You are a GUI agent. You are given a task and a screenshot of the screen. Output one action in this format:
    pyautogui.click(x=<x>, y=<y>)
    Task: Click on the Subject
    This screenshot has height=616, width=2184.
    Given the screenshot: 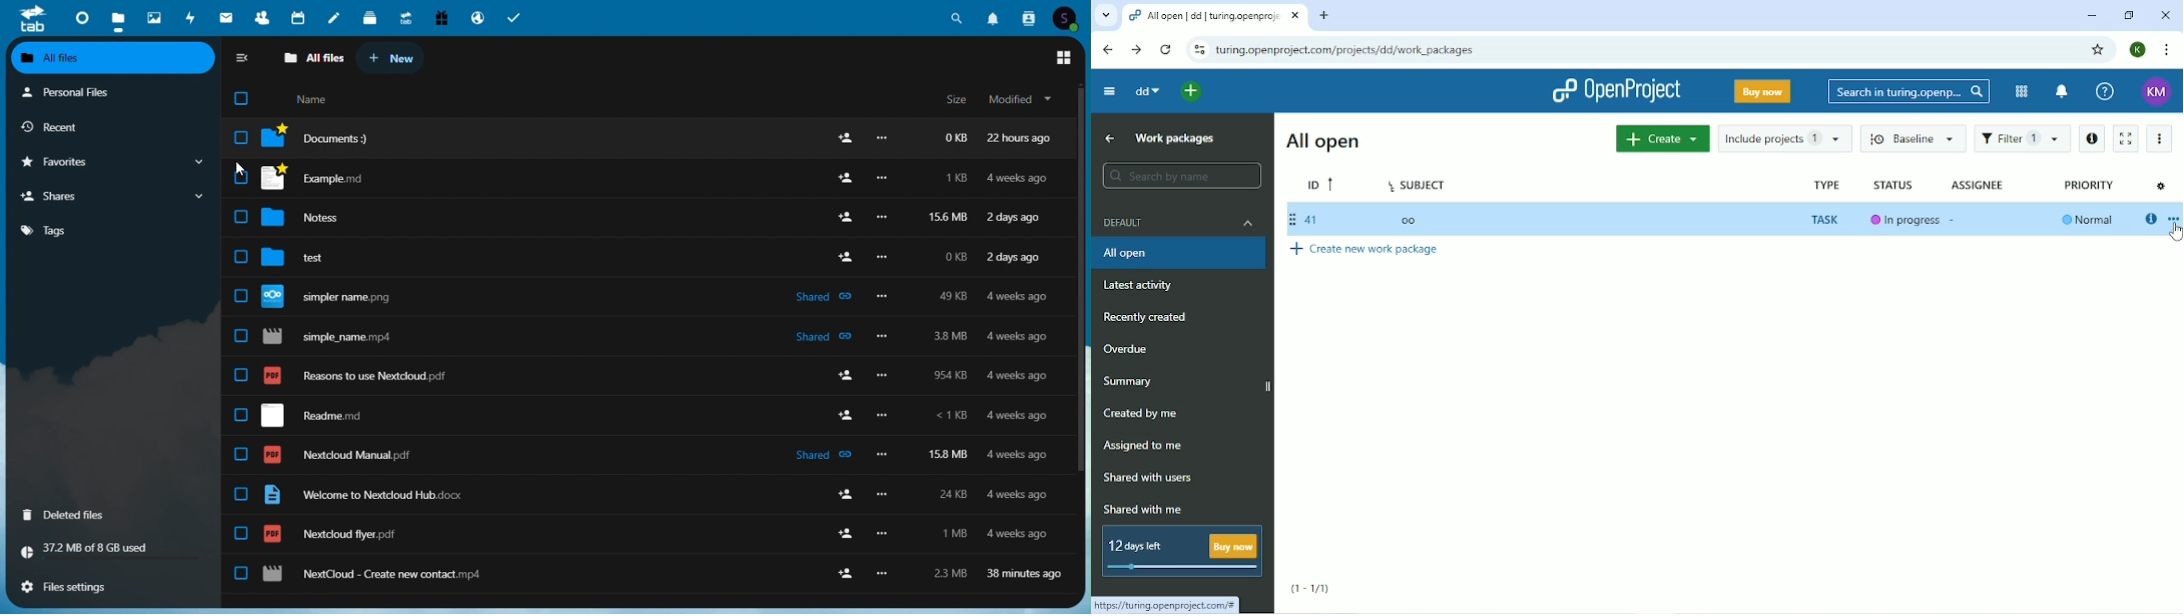 What is the action you would take?
    pyautogui.click(x=1418, y=184)
    